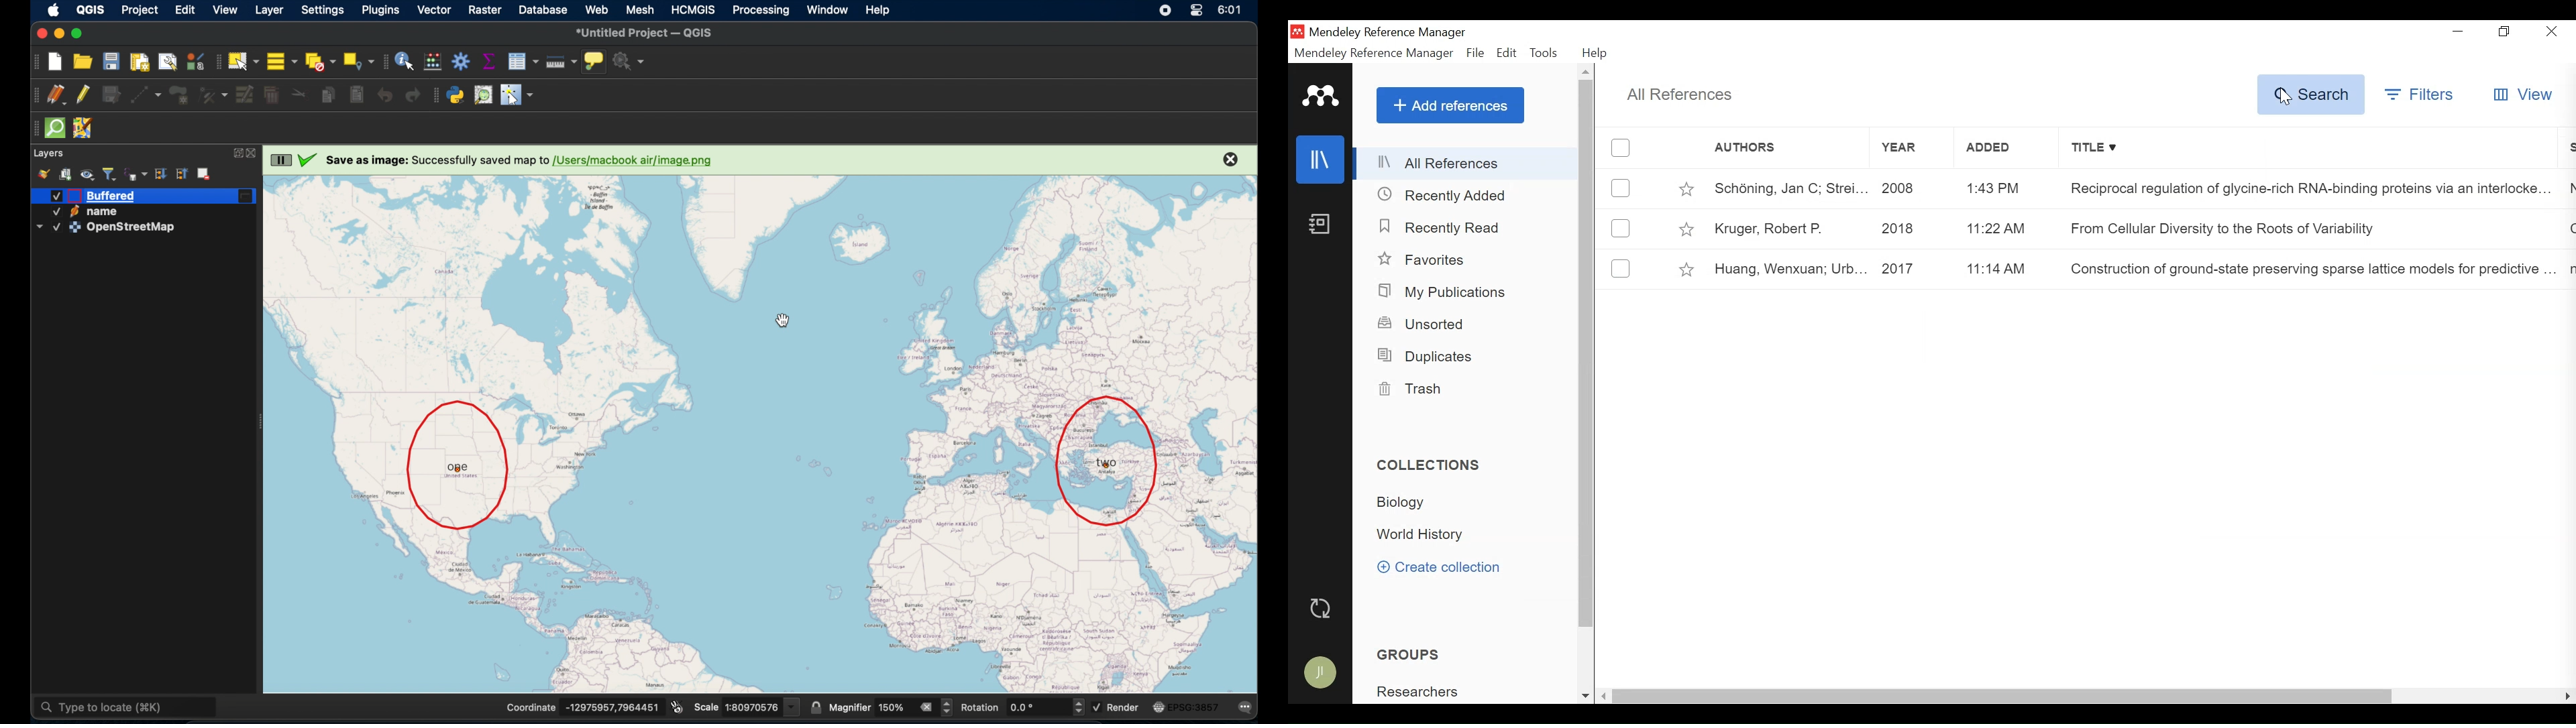 The height and width of the screenshot is (728, 2576). What do you see at coordinates (1620, 266) in the screenshot?
I see `(un)select` at bounding box center [1620, 266].